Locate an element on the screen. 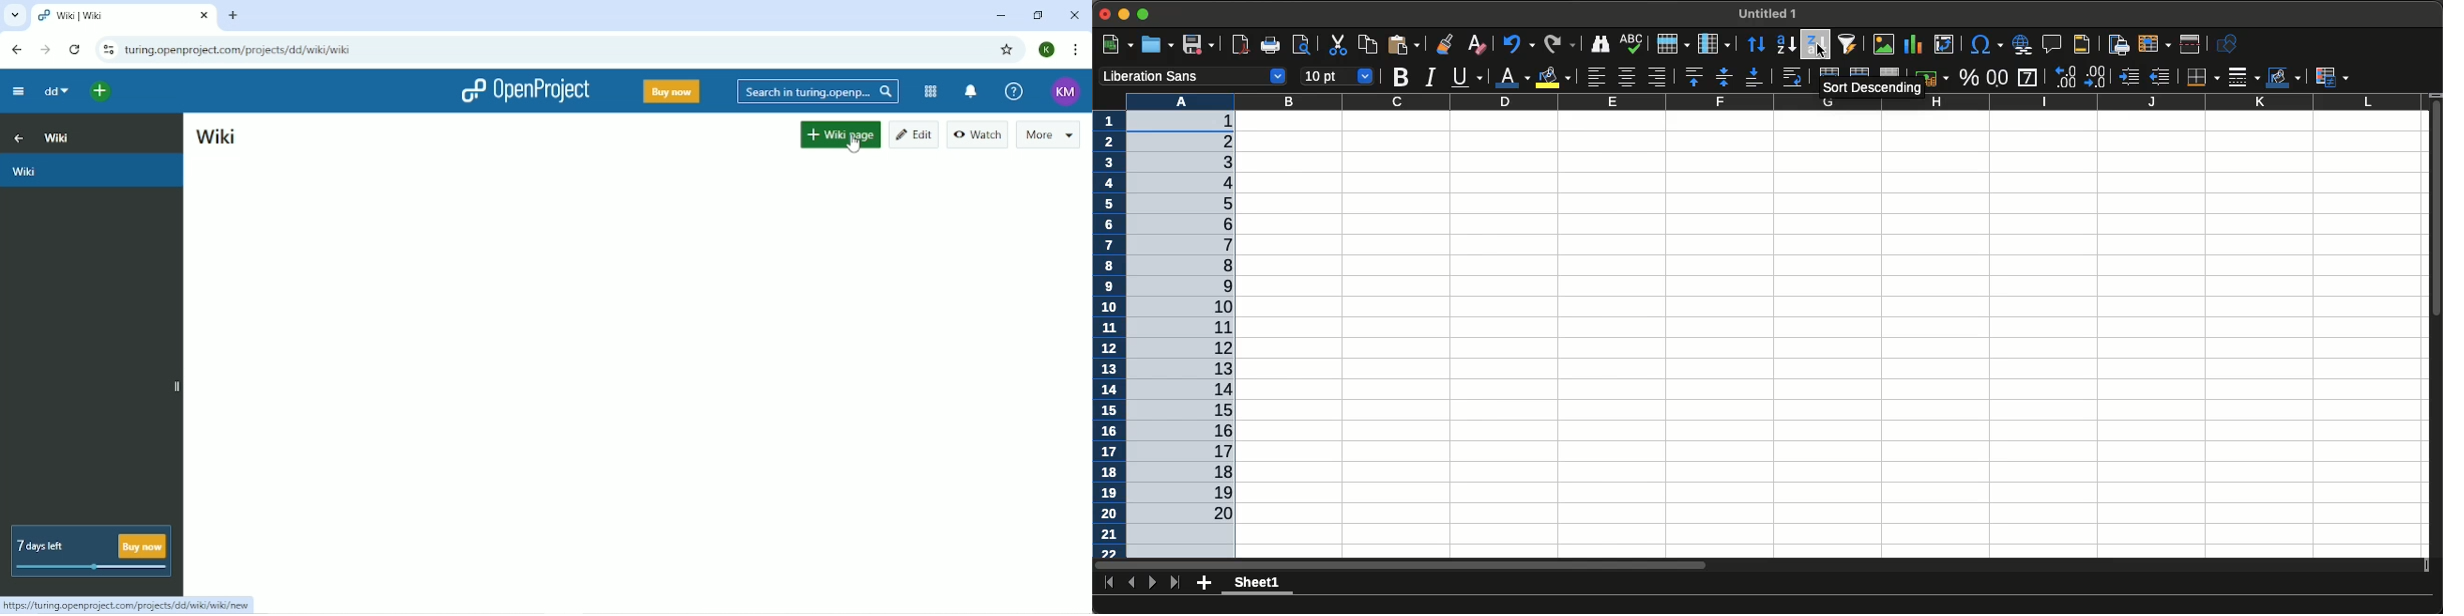 The height and width of the screenshot is (616, 2464). Add new sheet is located at coordinates (1204, 583).